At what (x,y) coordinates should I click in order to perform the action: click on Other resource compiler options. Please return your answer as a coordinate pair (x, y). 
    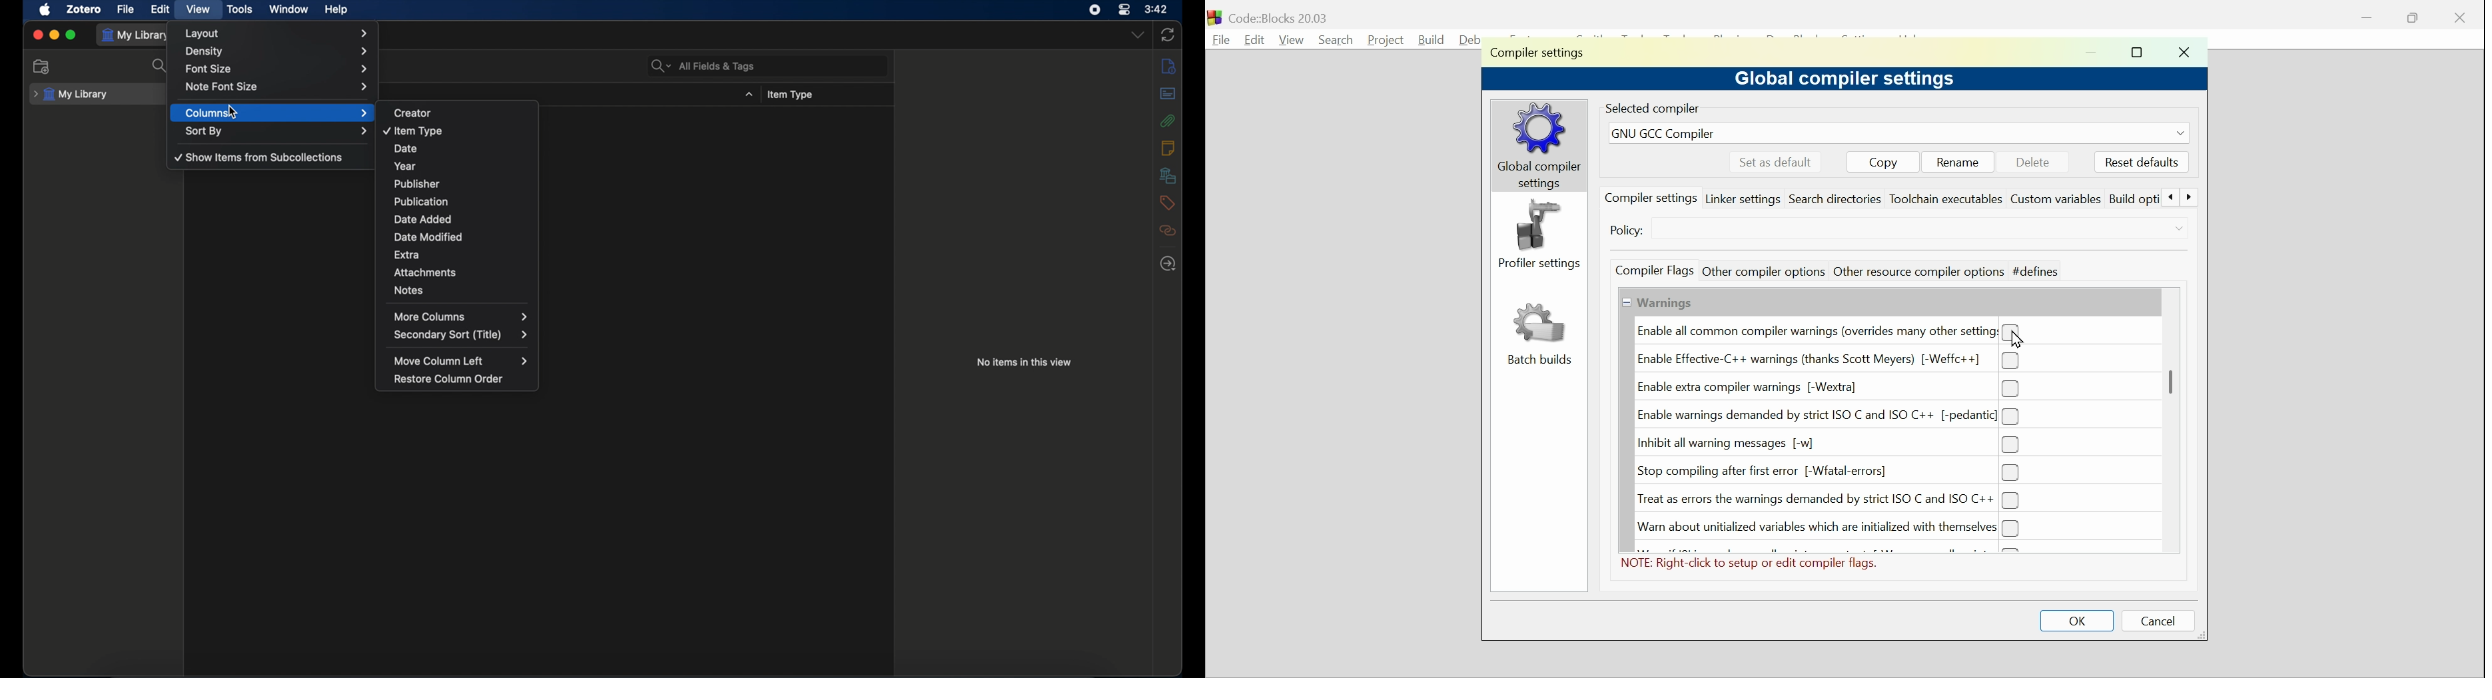
    Looking at the image, I should click on (1917, 270).